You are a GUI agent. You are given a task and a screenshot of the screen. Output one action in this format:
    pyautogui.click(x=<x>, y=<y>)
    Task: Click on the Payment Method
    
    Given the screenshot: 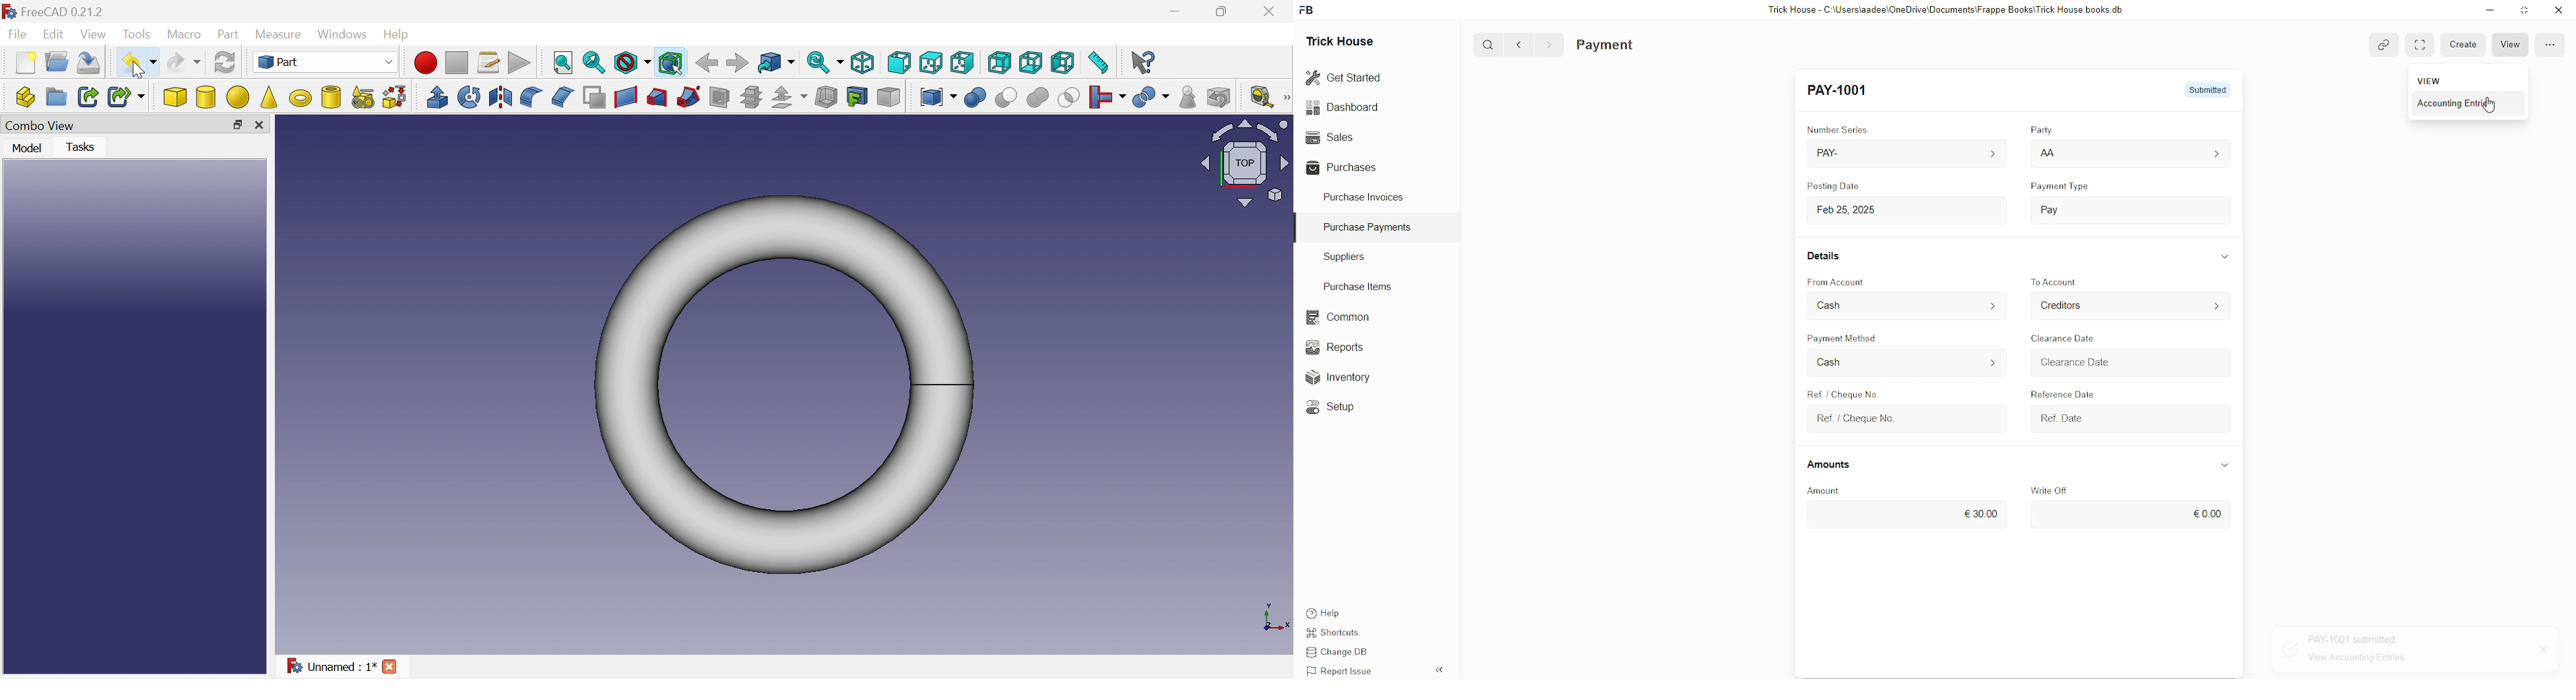 What is the action you would take?
    pyautogui.click(x=1873, y=340)
    